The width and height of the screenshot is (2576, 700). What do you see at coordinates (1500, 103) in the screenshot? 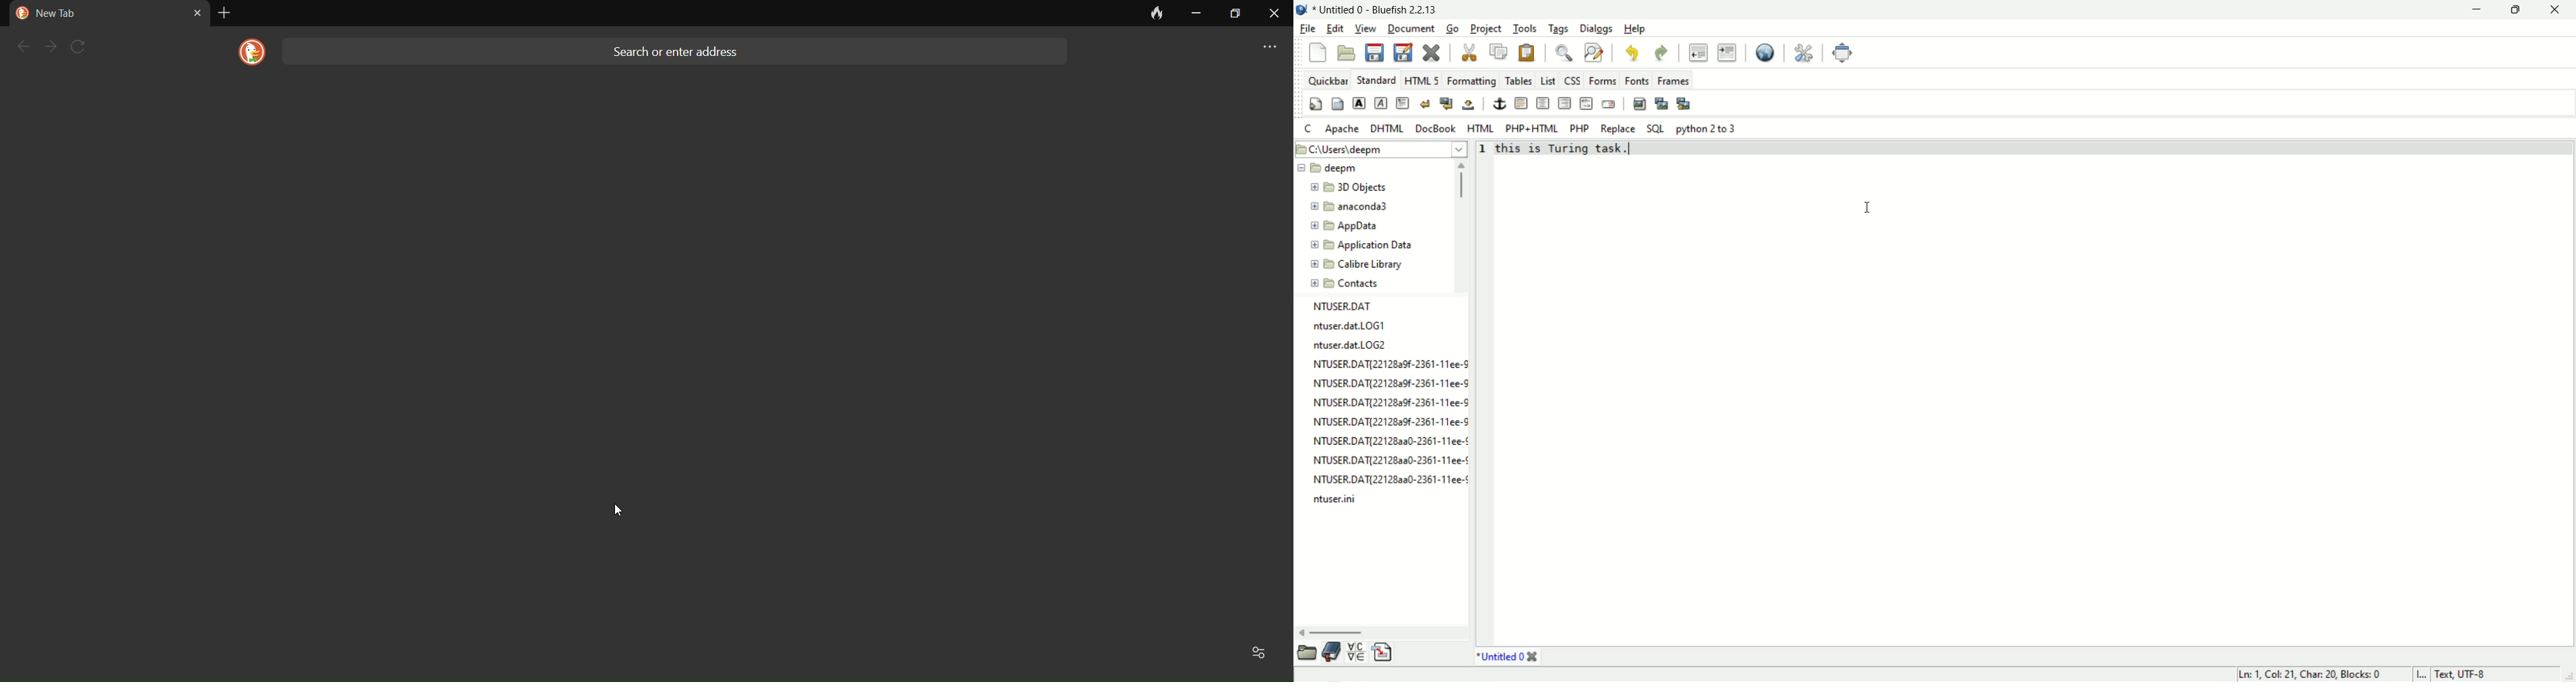
I see `anchor` at bounding box center [1500, 103].